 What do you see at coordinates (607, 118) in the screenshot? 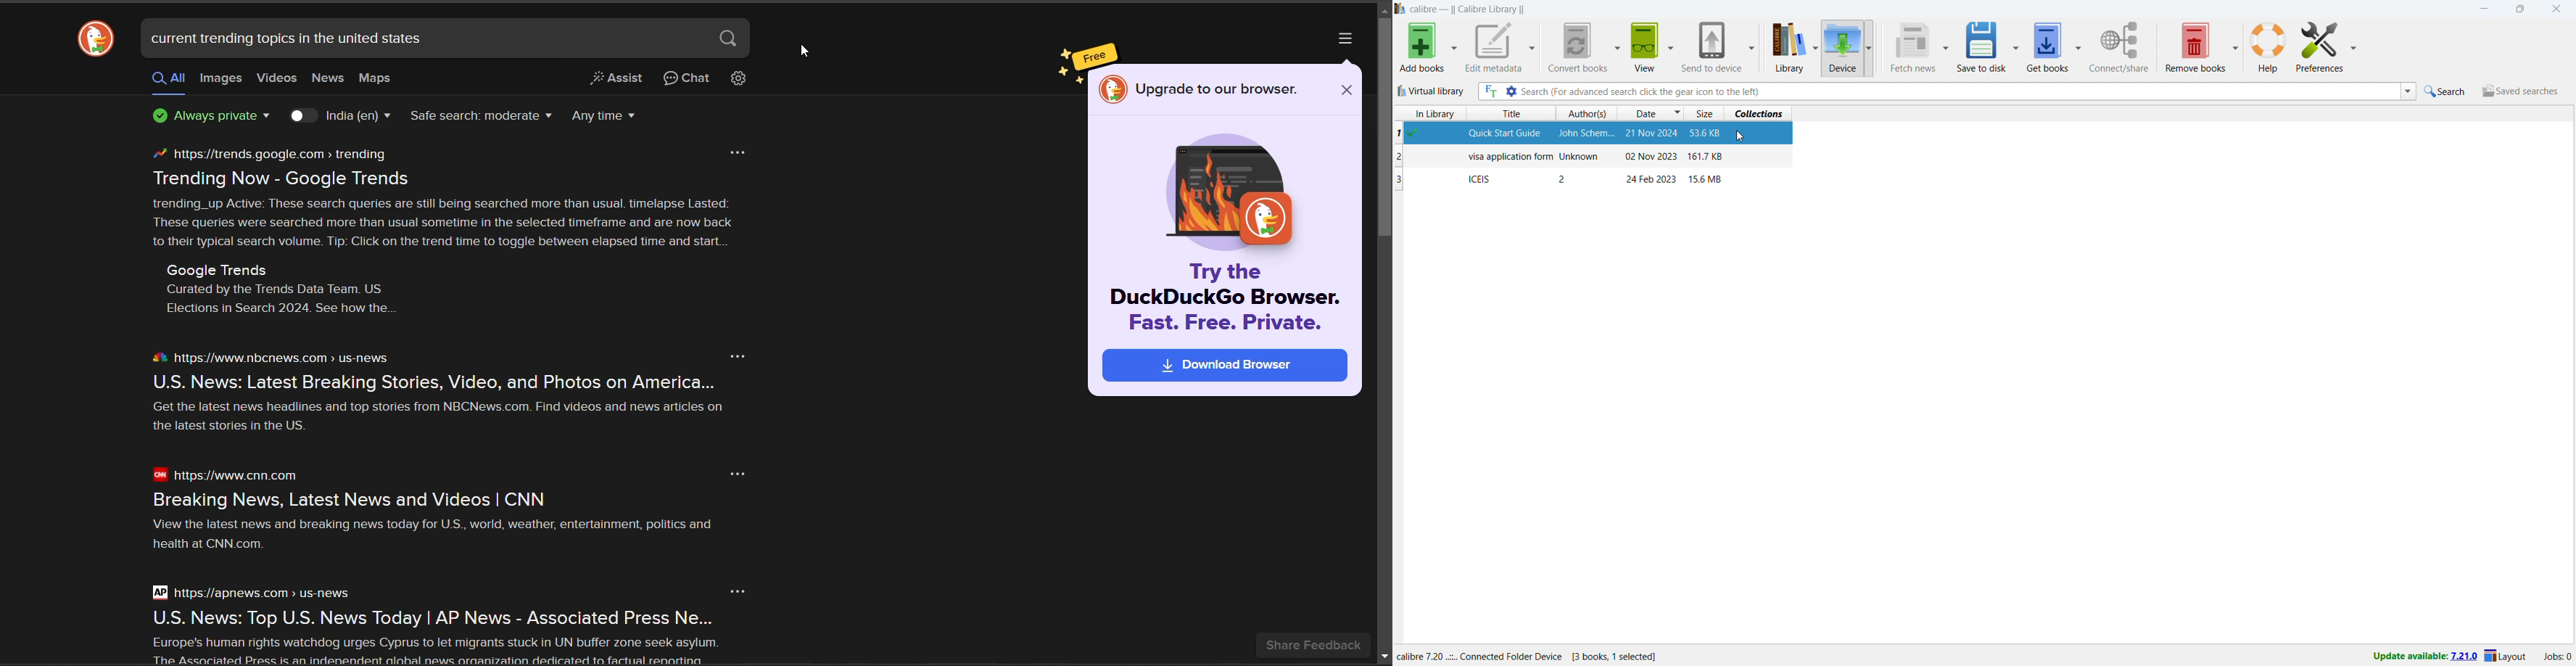
I see `result timeline filter` at bounding box center [607, 118].